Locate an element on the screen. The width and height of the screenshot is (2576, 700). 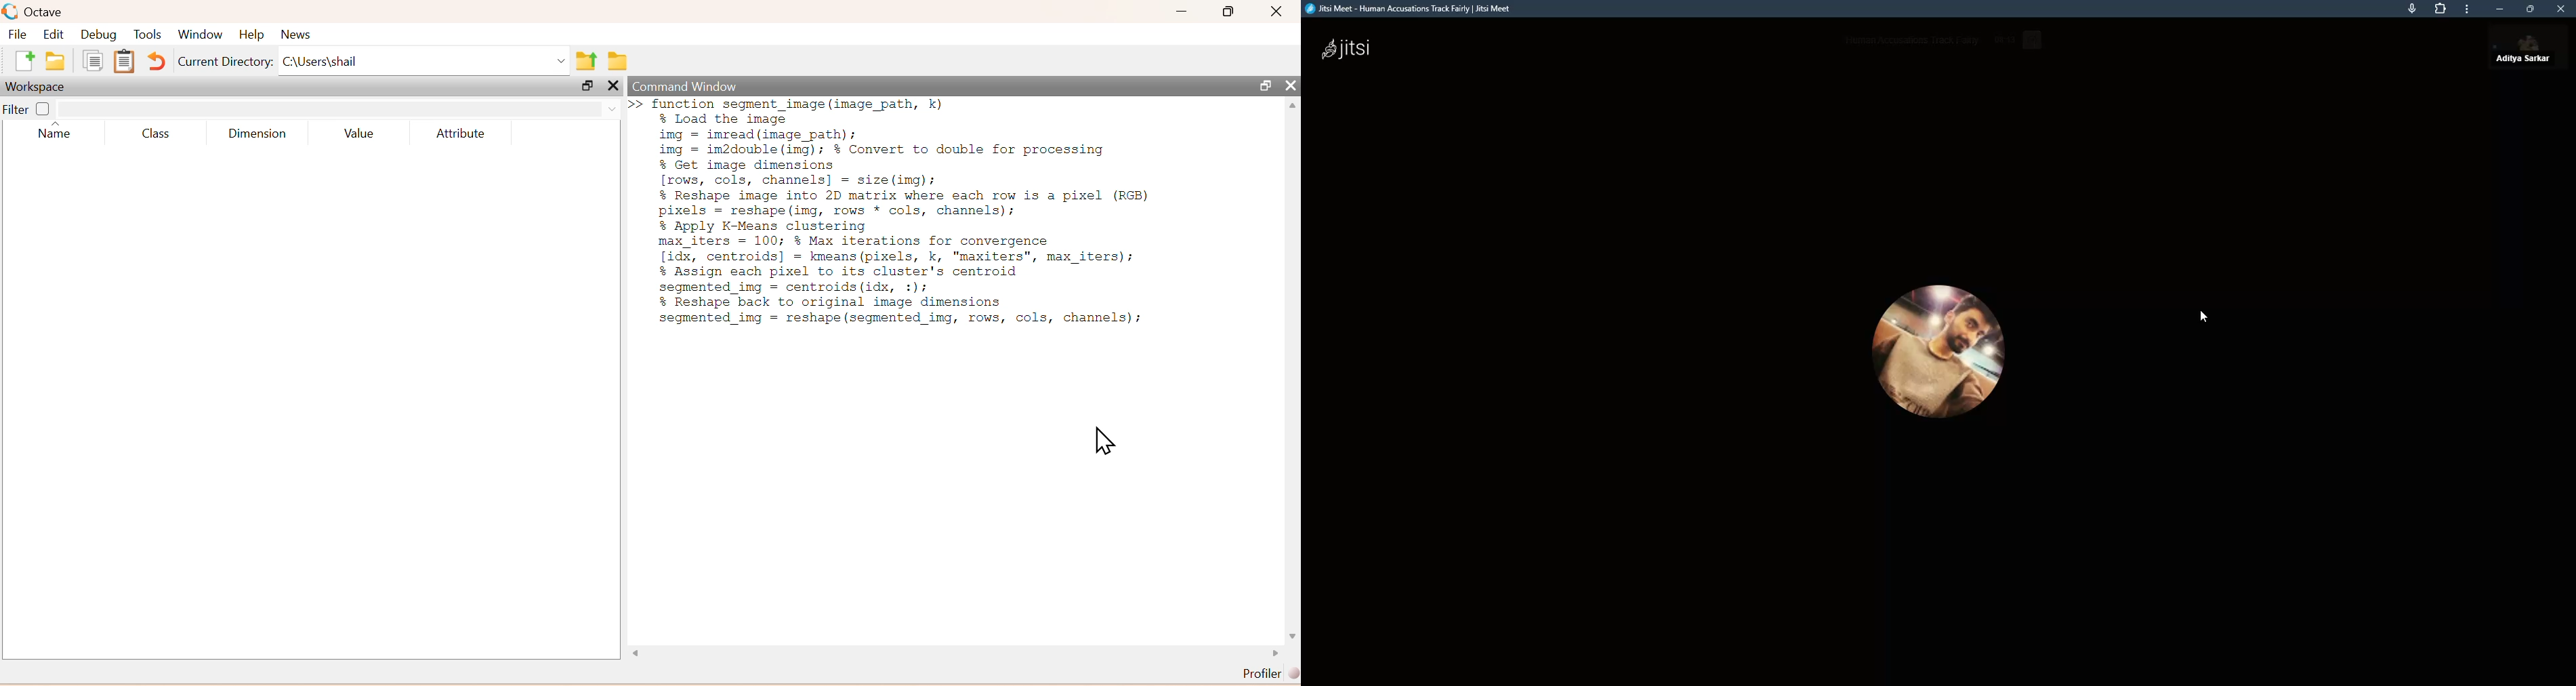
Cursor is located at coordinates (1101, 443).